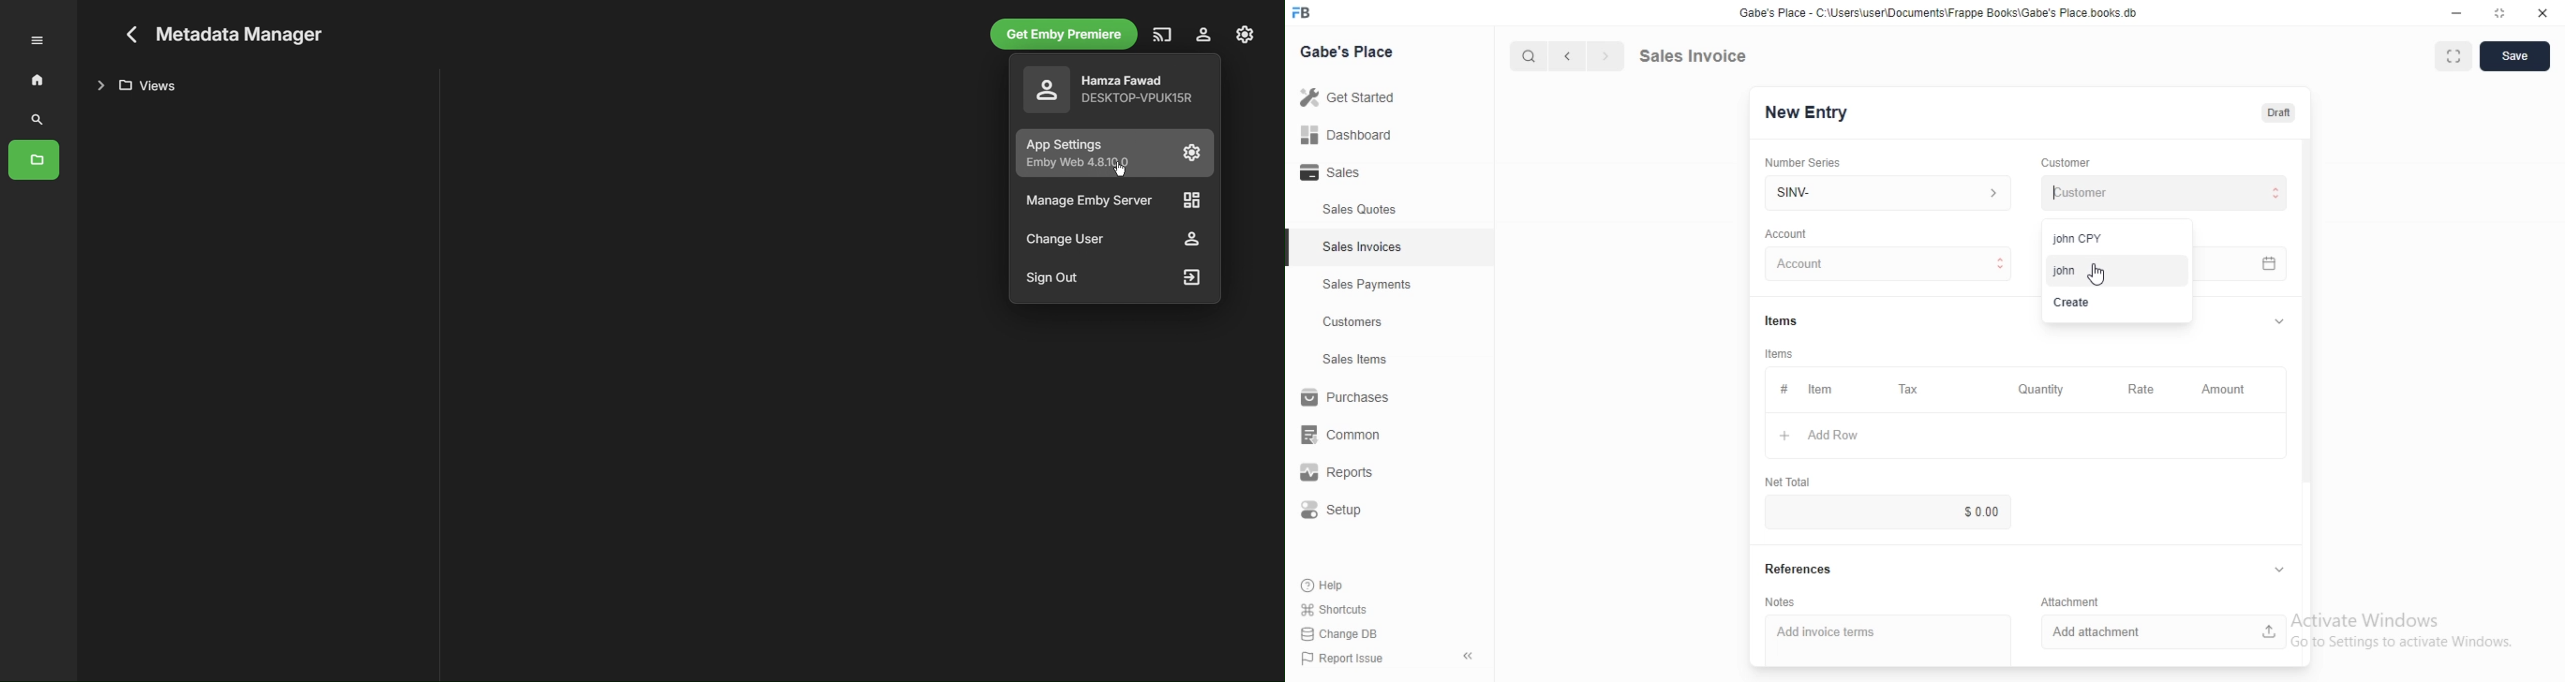 This screenshot has width=2576, height=700. What do you see at coordinates (1116, 154) in the screenshot?
I see `App Settings` at bounding box center [1116, 154].